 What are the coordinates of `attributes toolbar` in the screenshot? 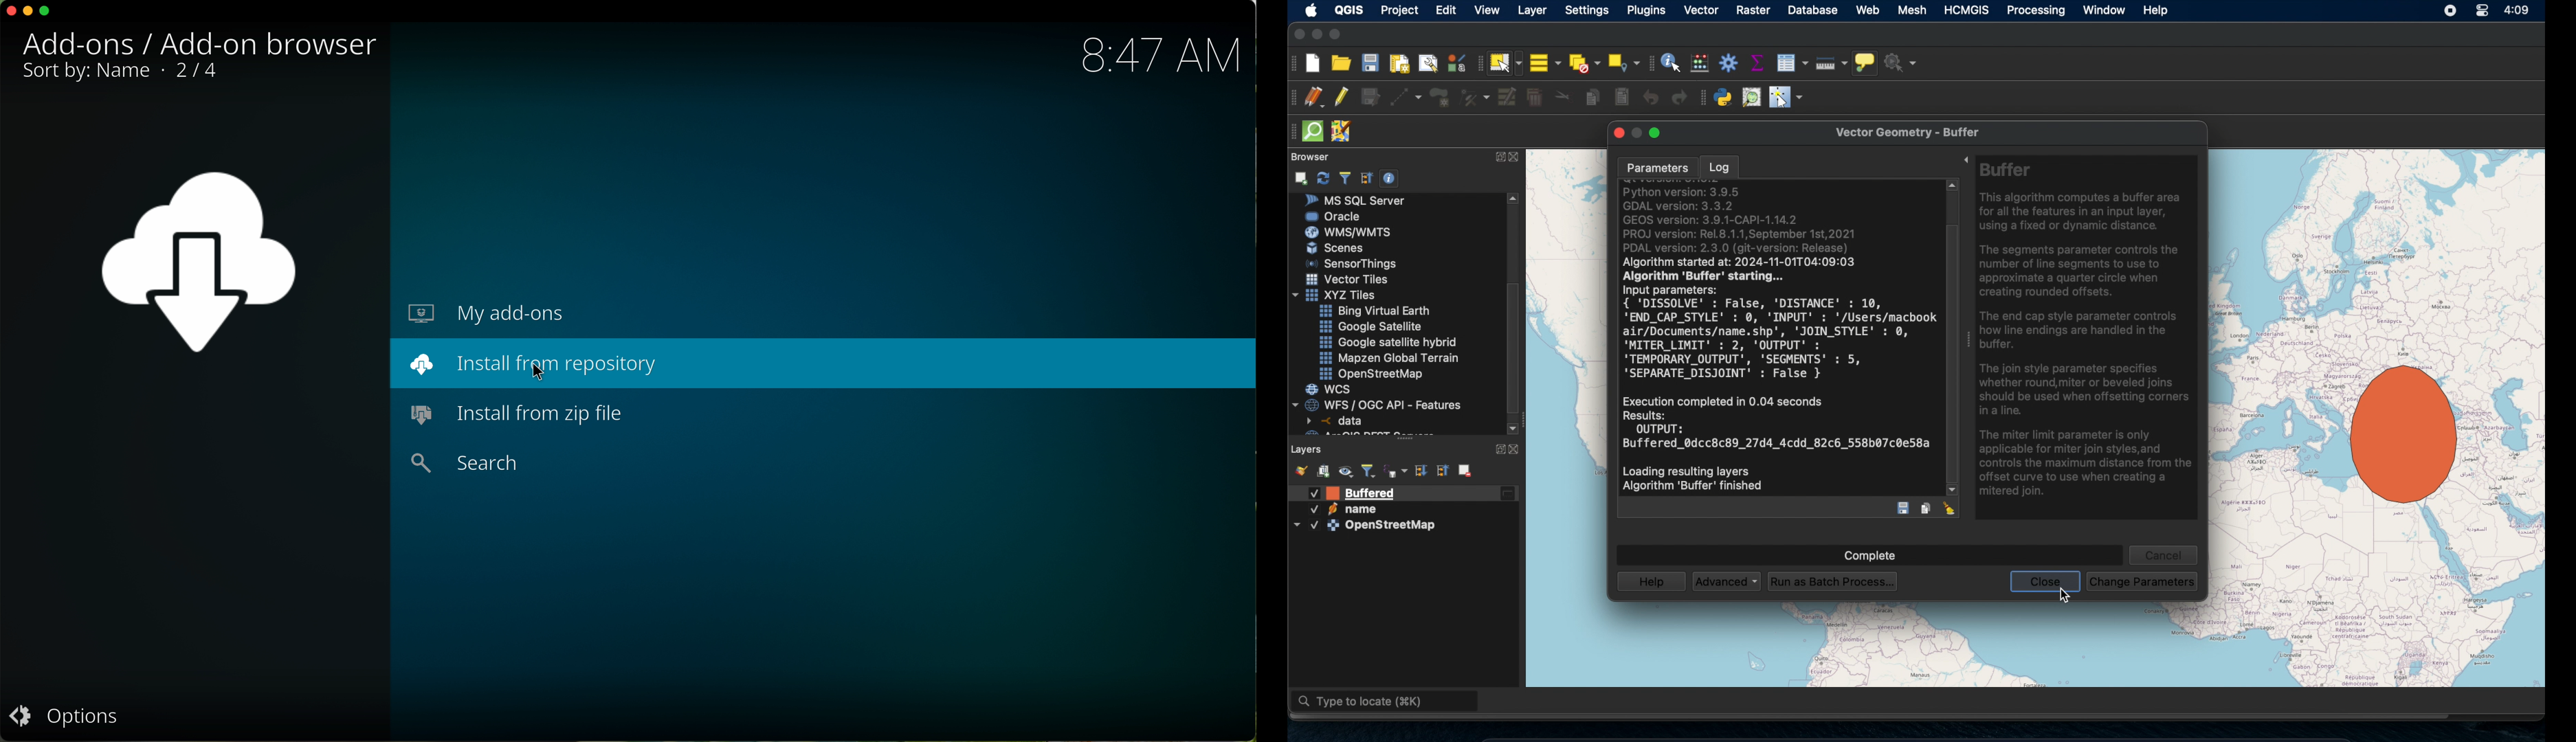 It's located at (1650, 62).